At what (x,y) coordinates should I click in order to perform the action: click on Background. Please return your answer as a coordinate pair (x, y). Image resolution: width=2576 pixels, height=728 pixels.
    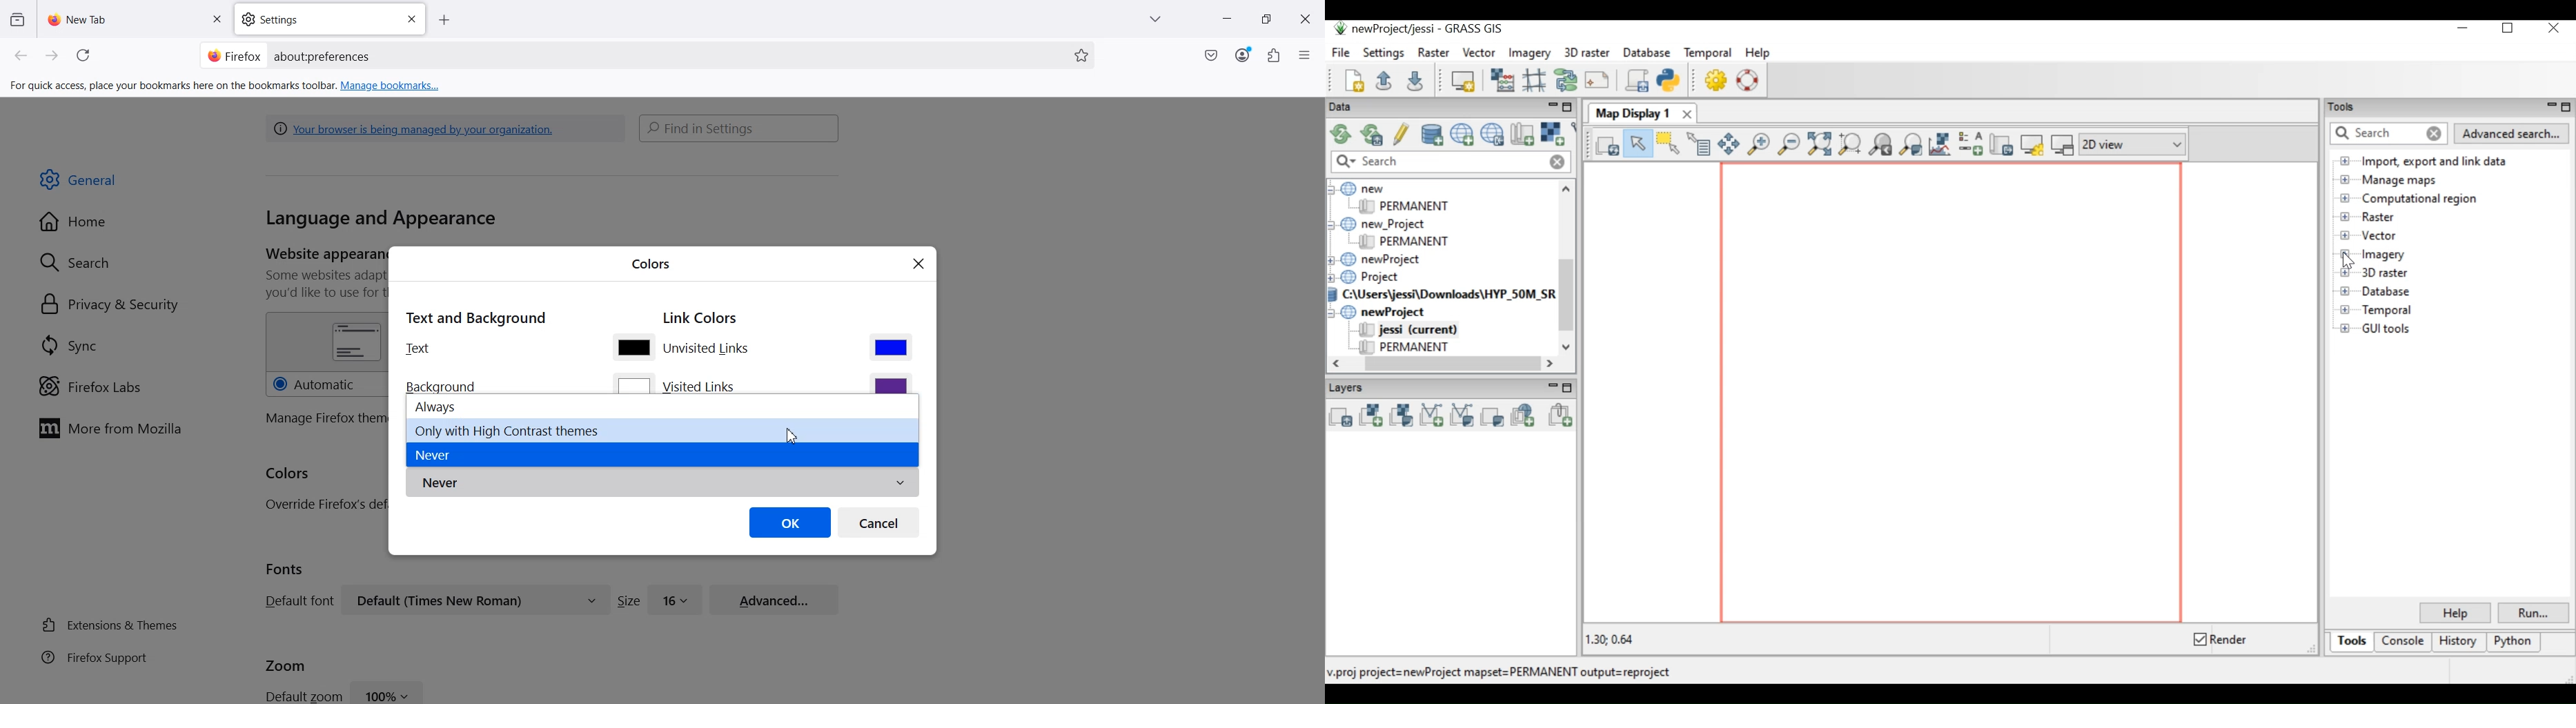
    Looking at the image, I should click on (445, 384).